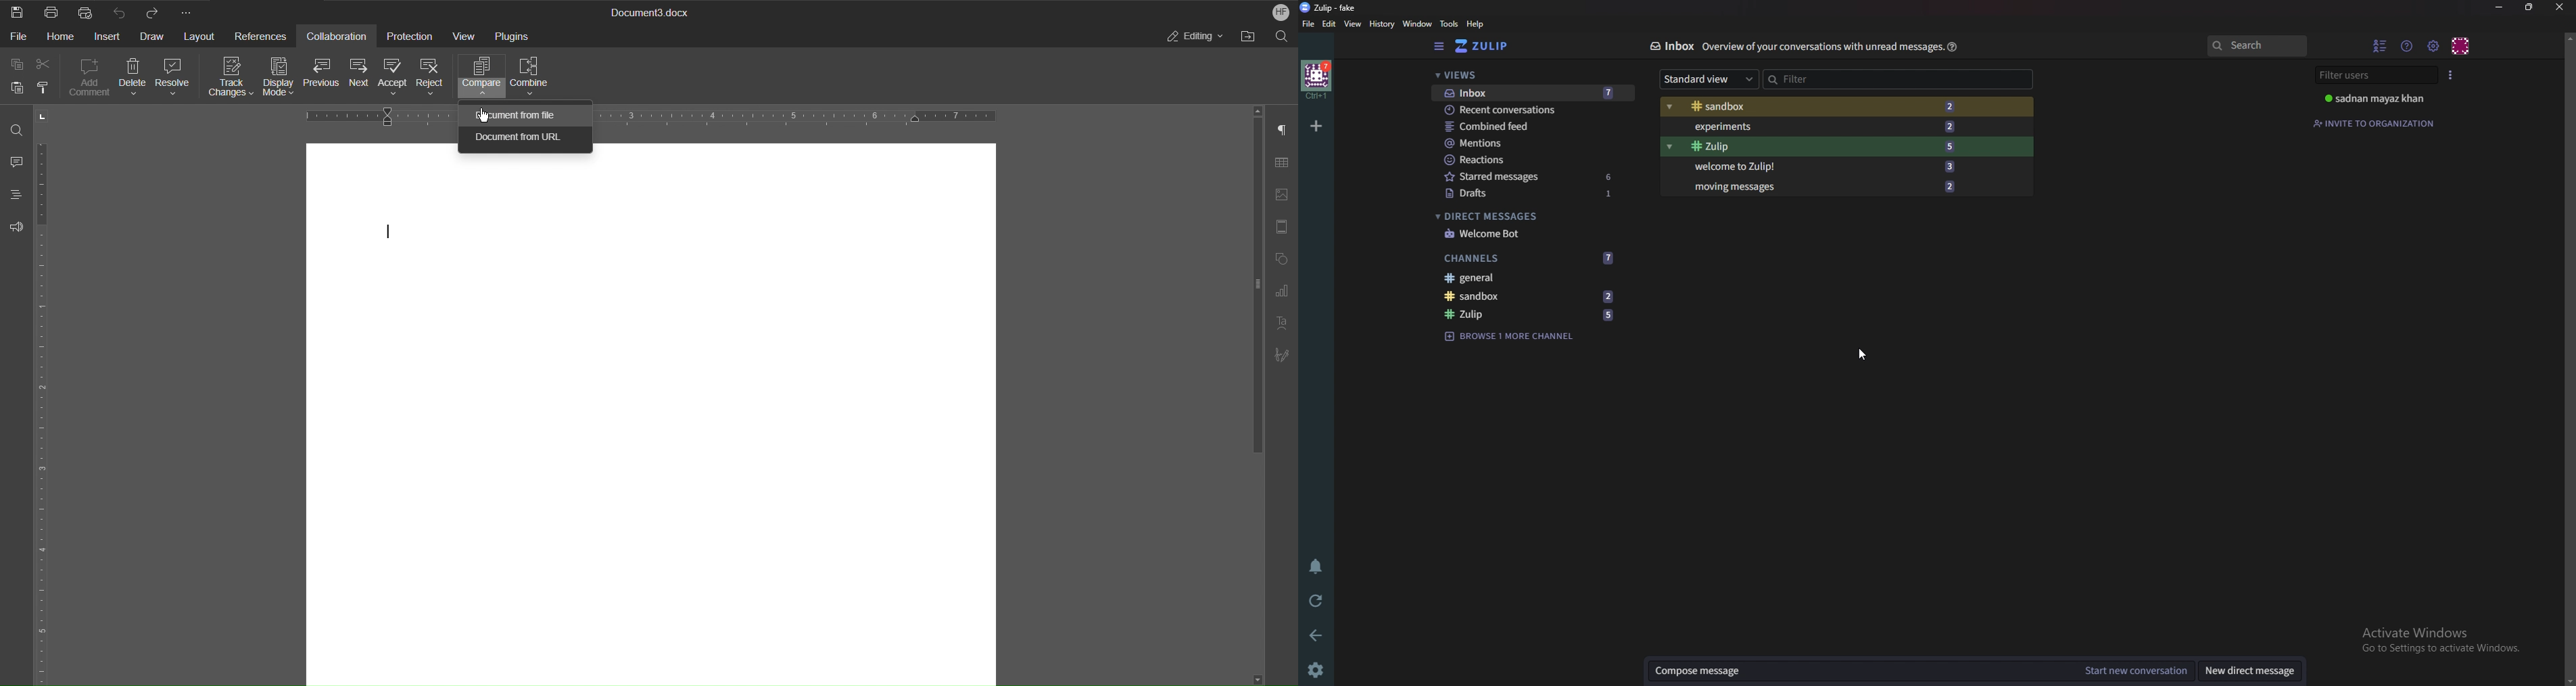 This screenshot has height=700, width=2576. What do you see at coordinates (1612, 175) in the screenshot?
I see `6` at bounding box center [1612, 175].